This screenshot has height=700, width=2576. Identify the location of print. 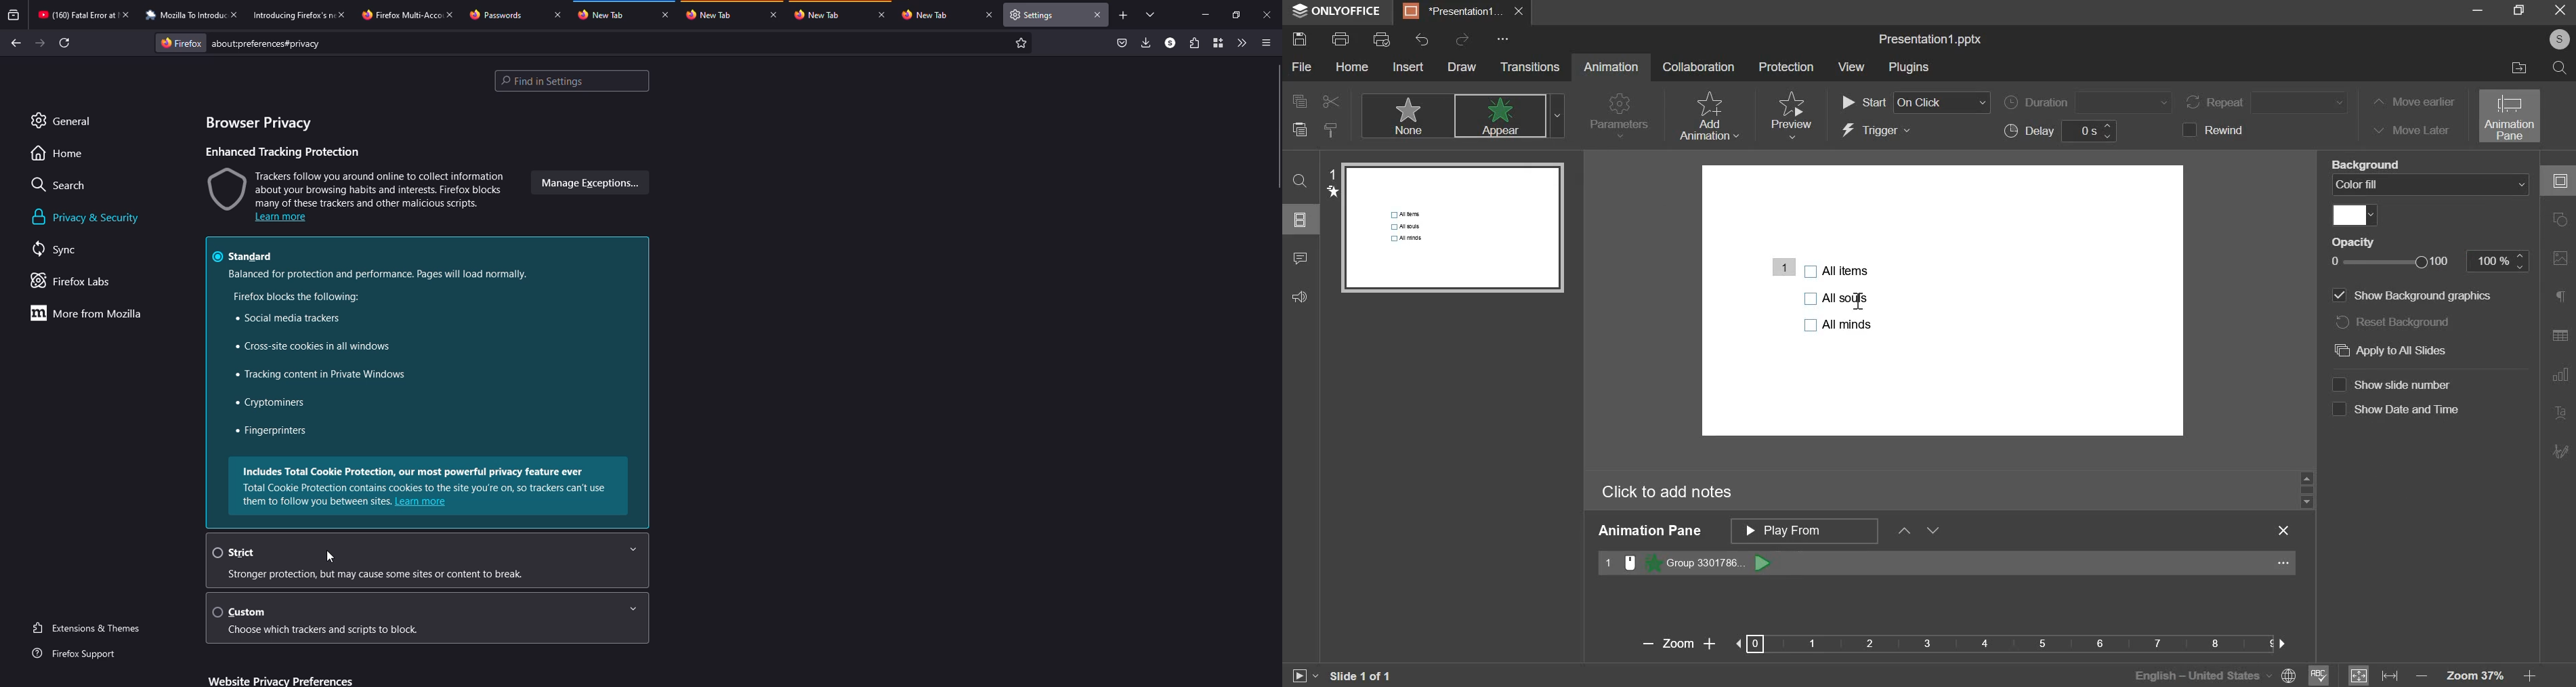
(1340, 38).